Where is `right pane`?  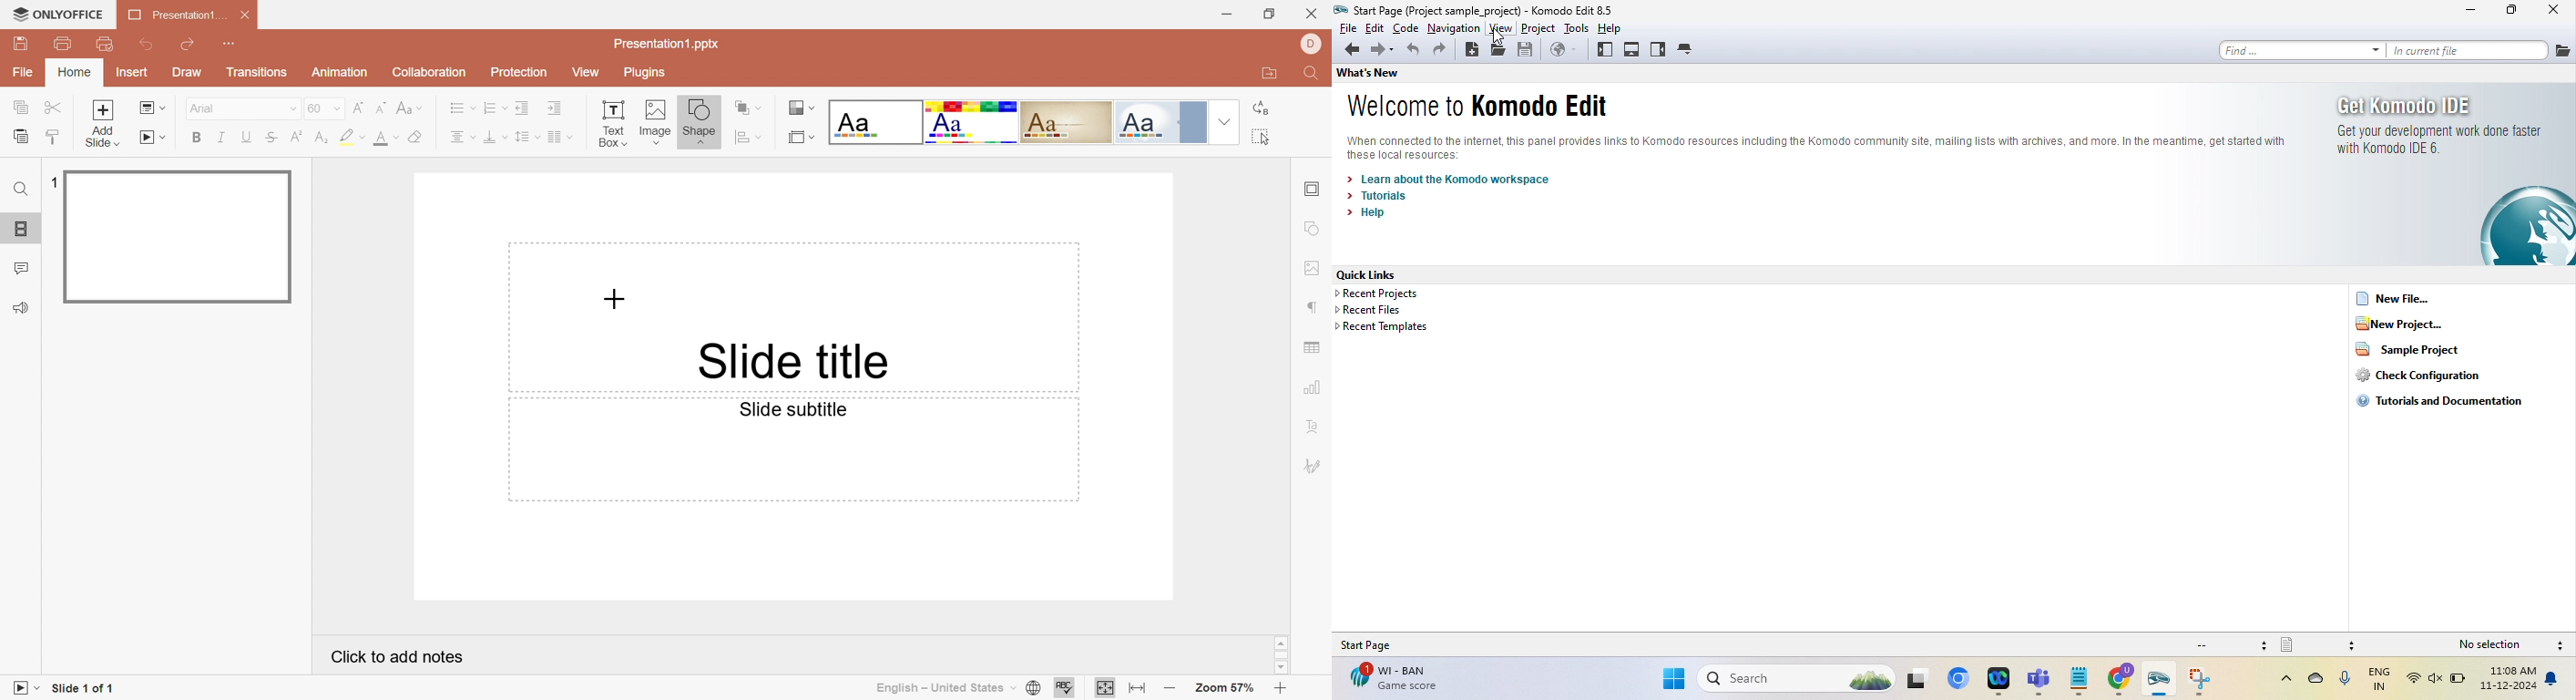 right pane is located at coordinates (1657, 50).